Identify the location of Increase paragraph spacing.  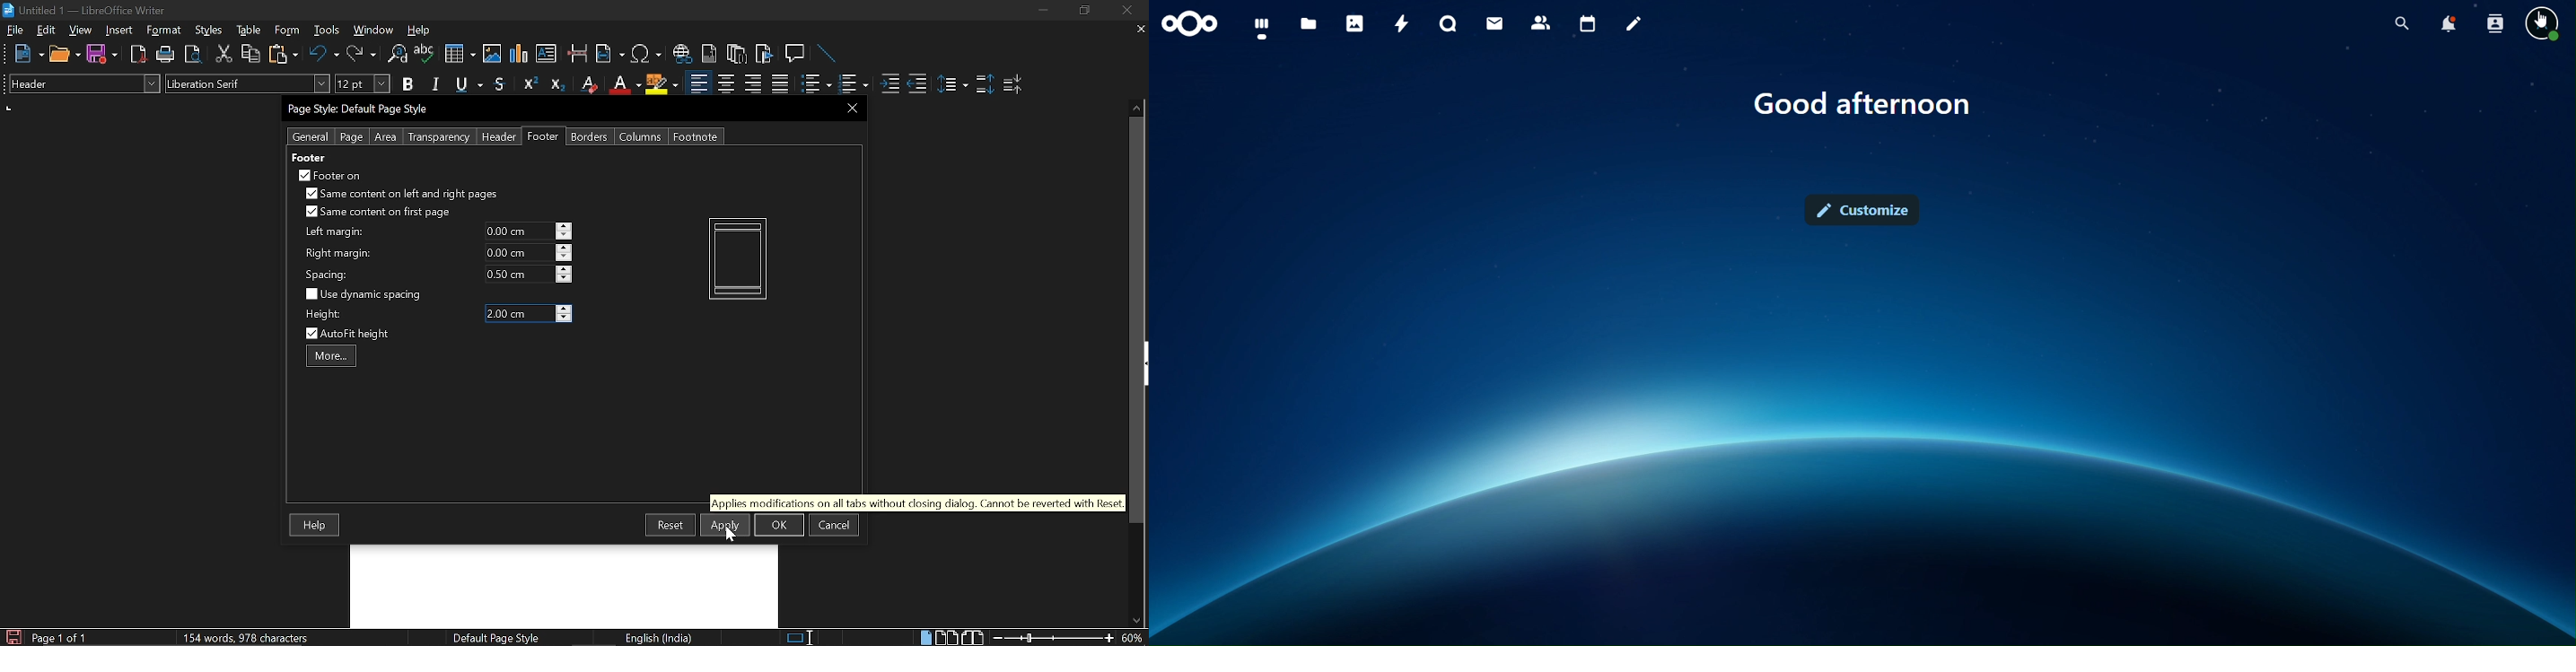
(985, 85).